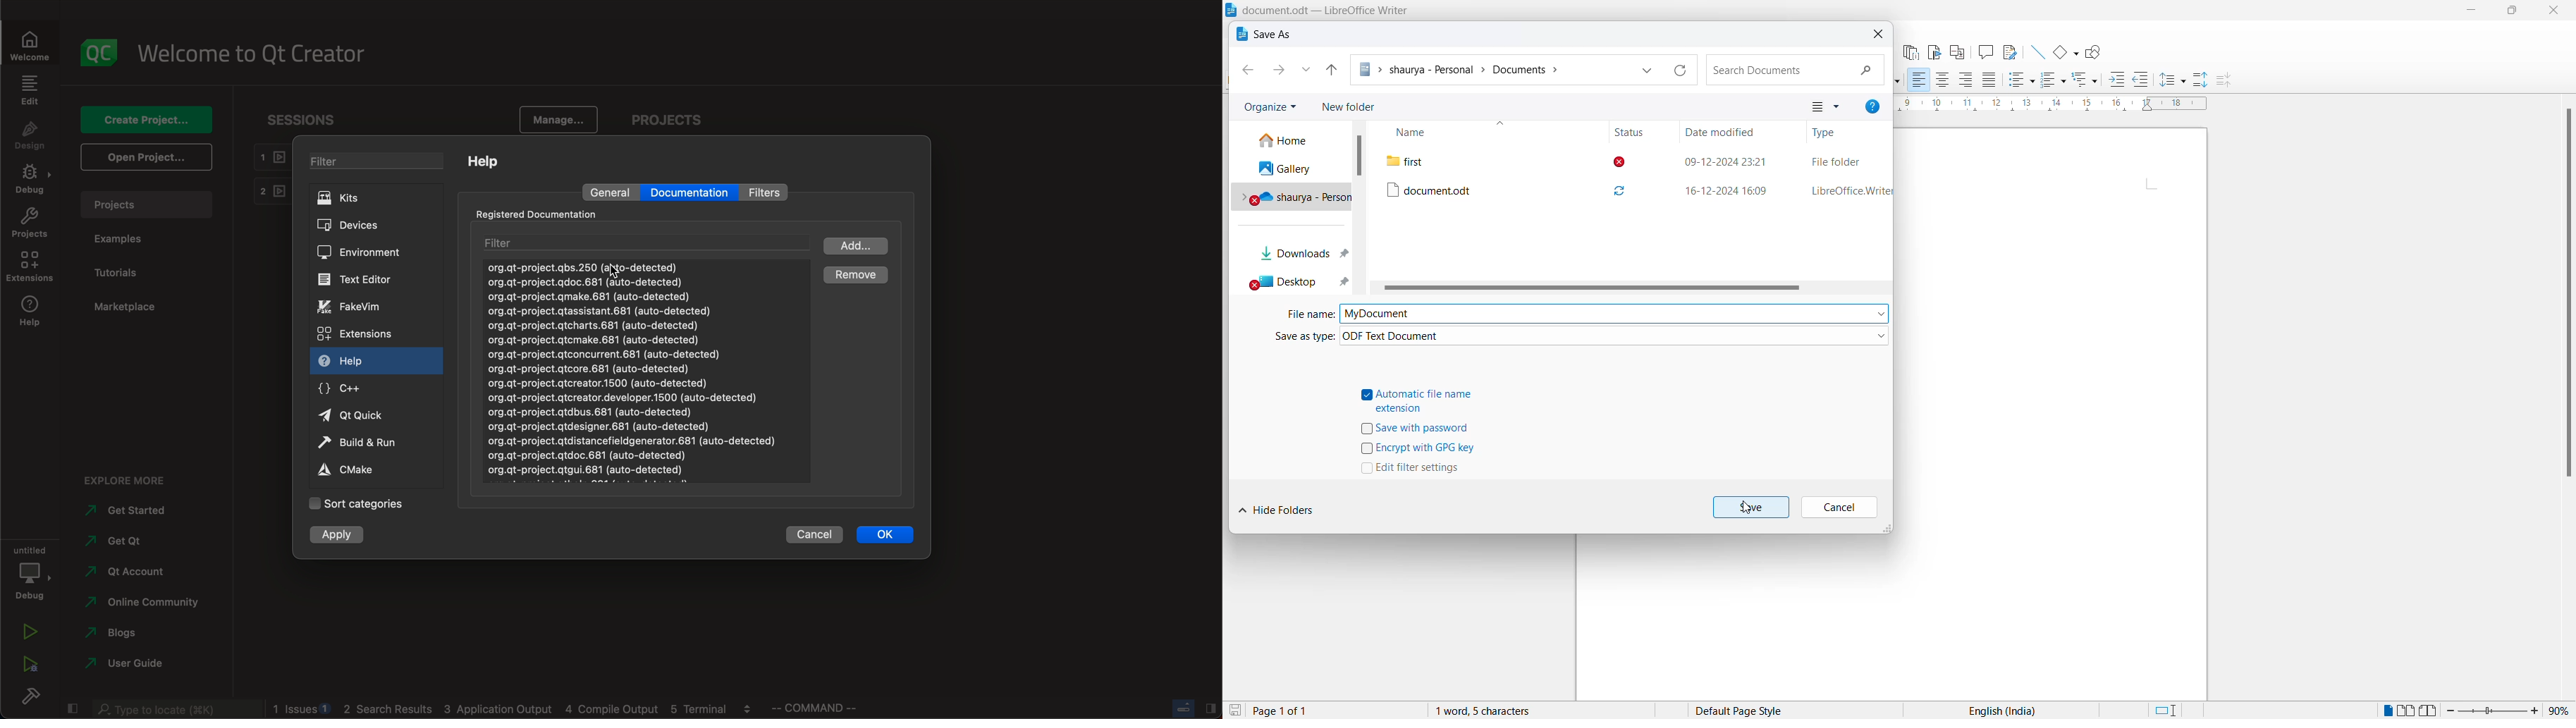 Image resolution: width=2576 pixels, height=728 pixels. Describe the element at coordinates (2386, 711) in the screenshot. I see `Single page view` at that location.